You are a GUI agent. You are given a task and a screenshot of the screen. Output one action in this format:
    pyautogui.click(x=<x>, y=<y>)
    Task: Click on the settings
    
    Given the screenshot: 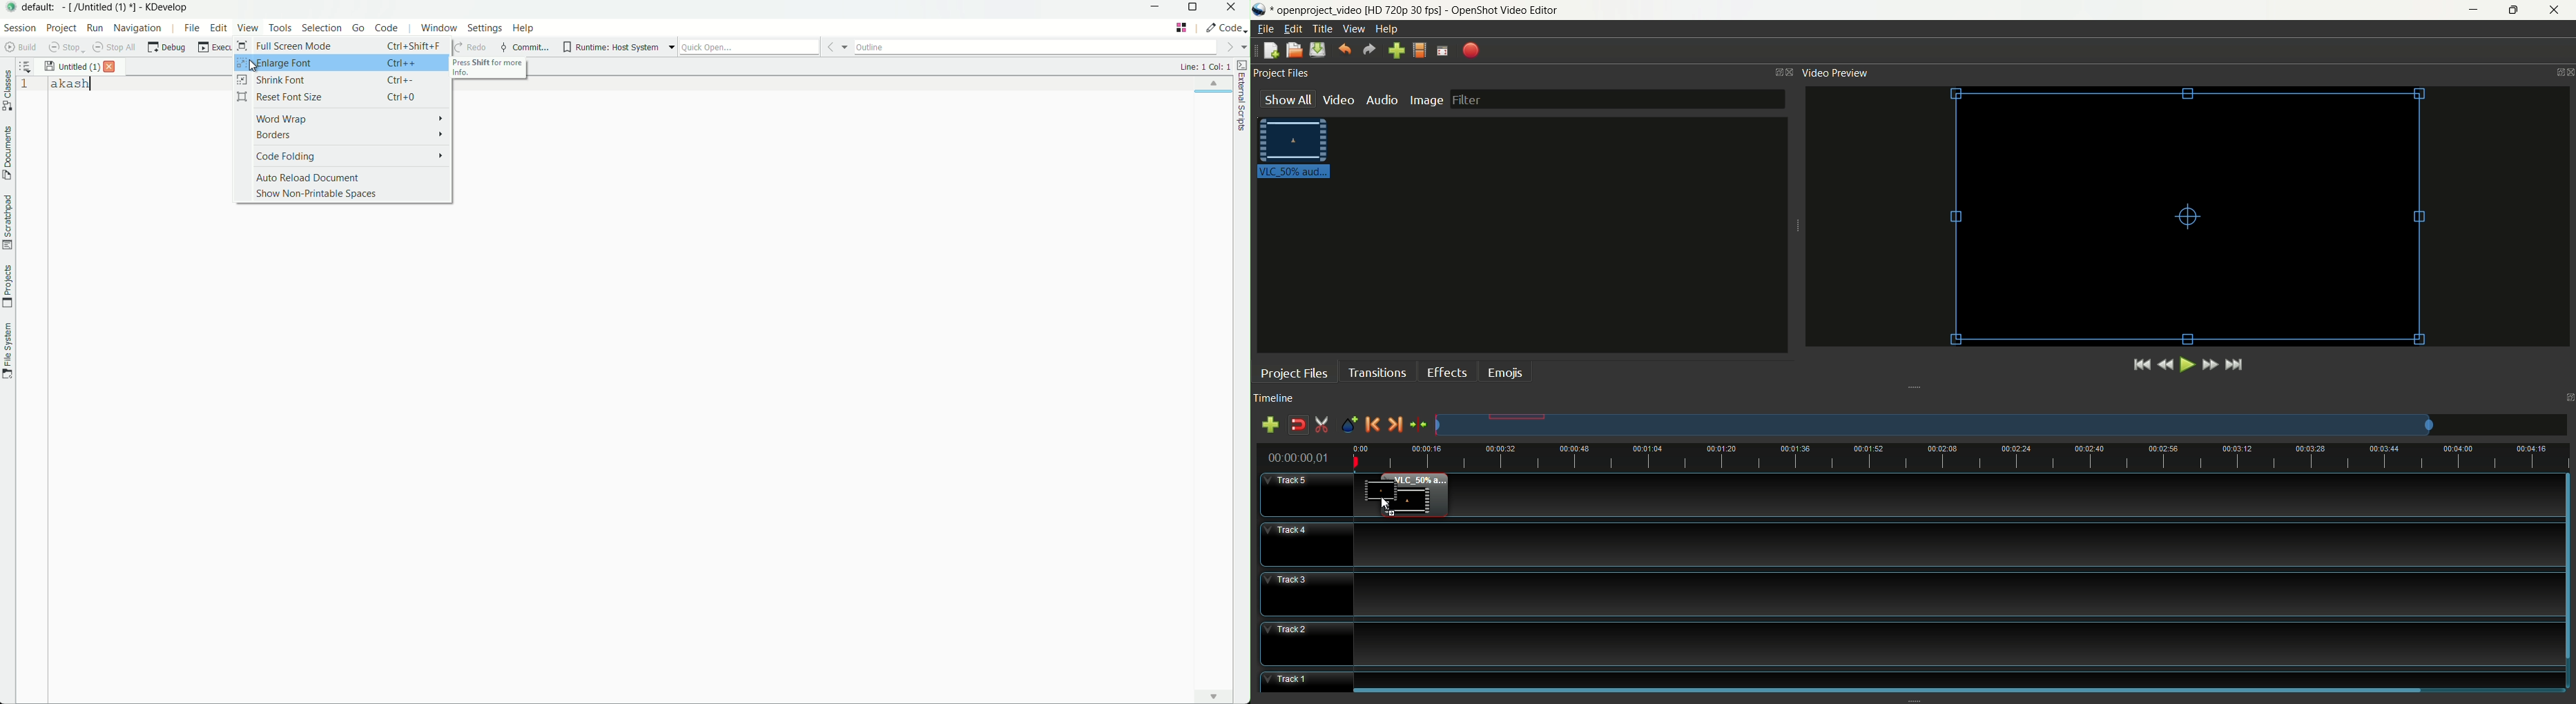 What is the action you would take?
    pyautogui.click(x=485, y=27)
    